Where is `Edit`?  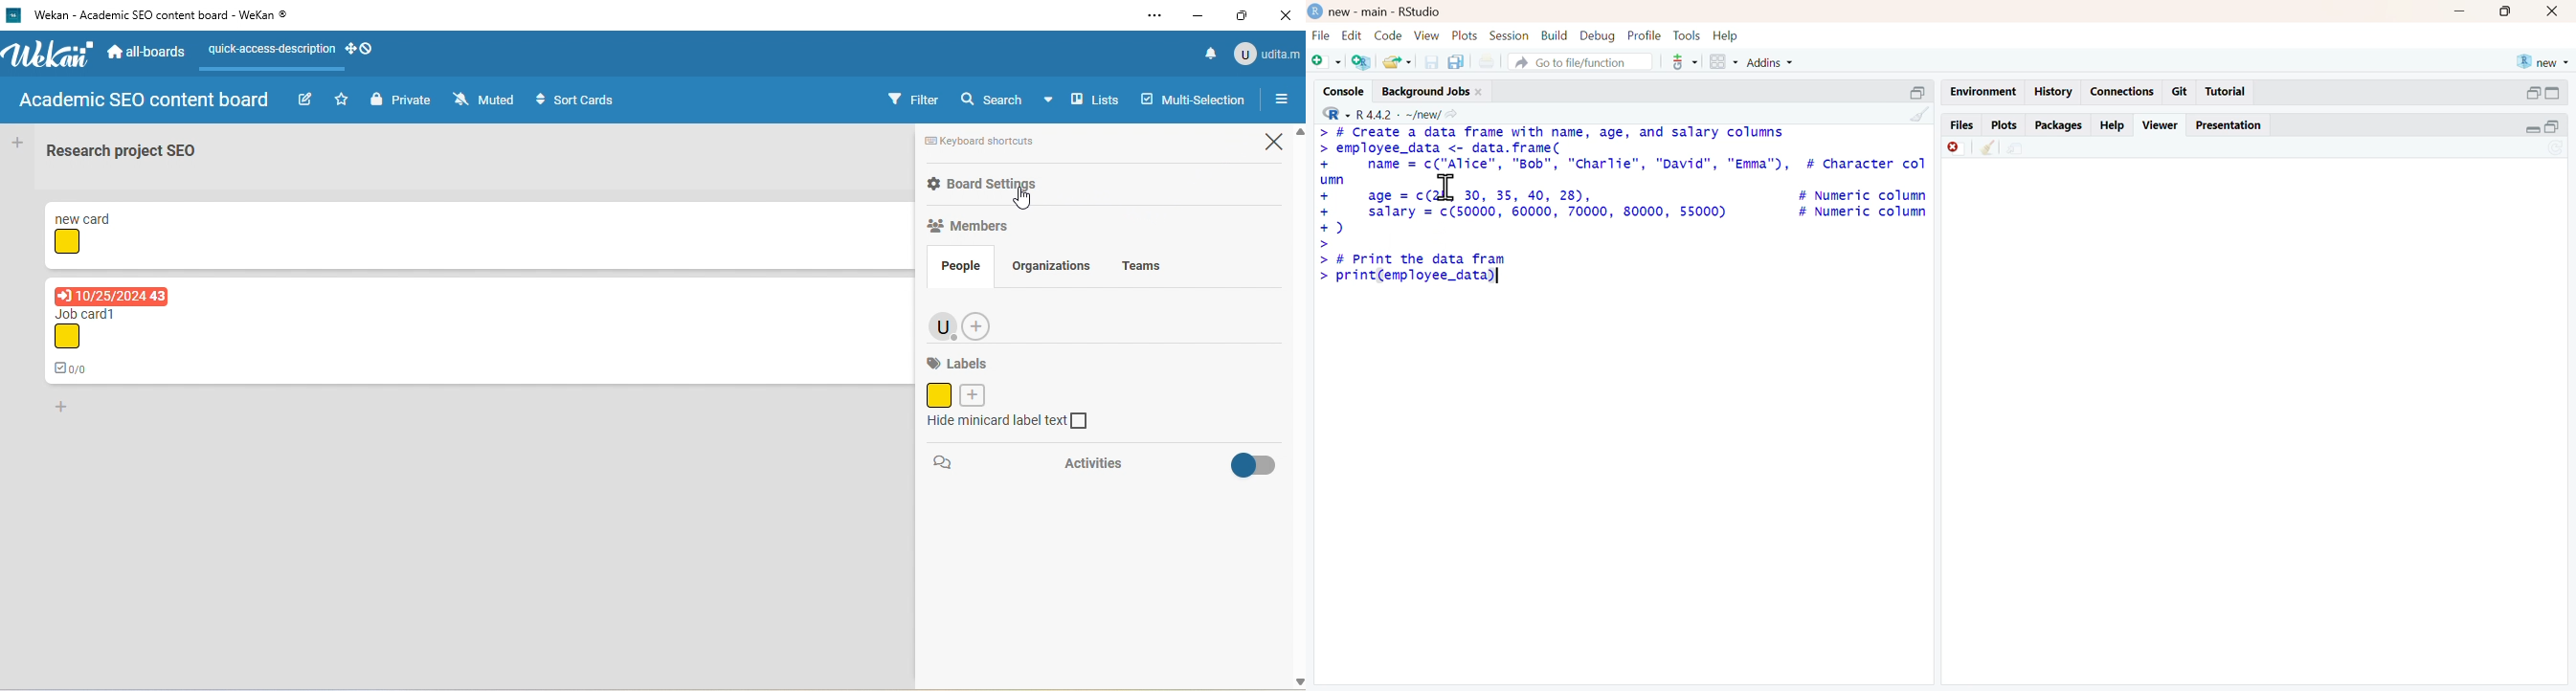 Edit is located at coordinates (1351, 35).